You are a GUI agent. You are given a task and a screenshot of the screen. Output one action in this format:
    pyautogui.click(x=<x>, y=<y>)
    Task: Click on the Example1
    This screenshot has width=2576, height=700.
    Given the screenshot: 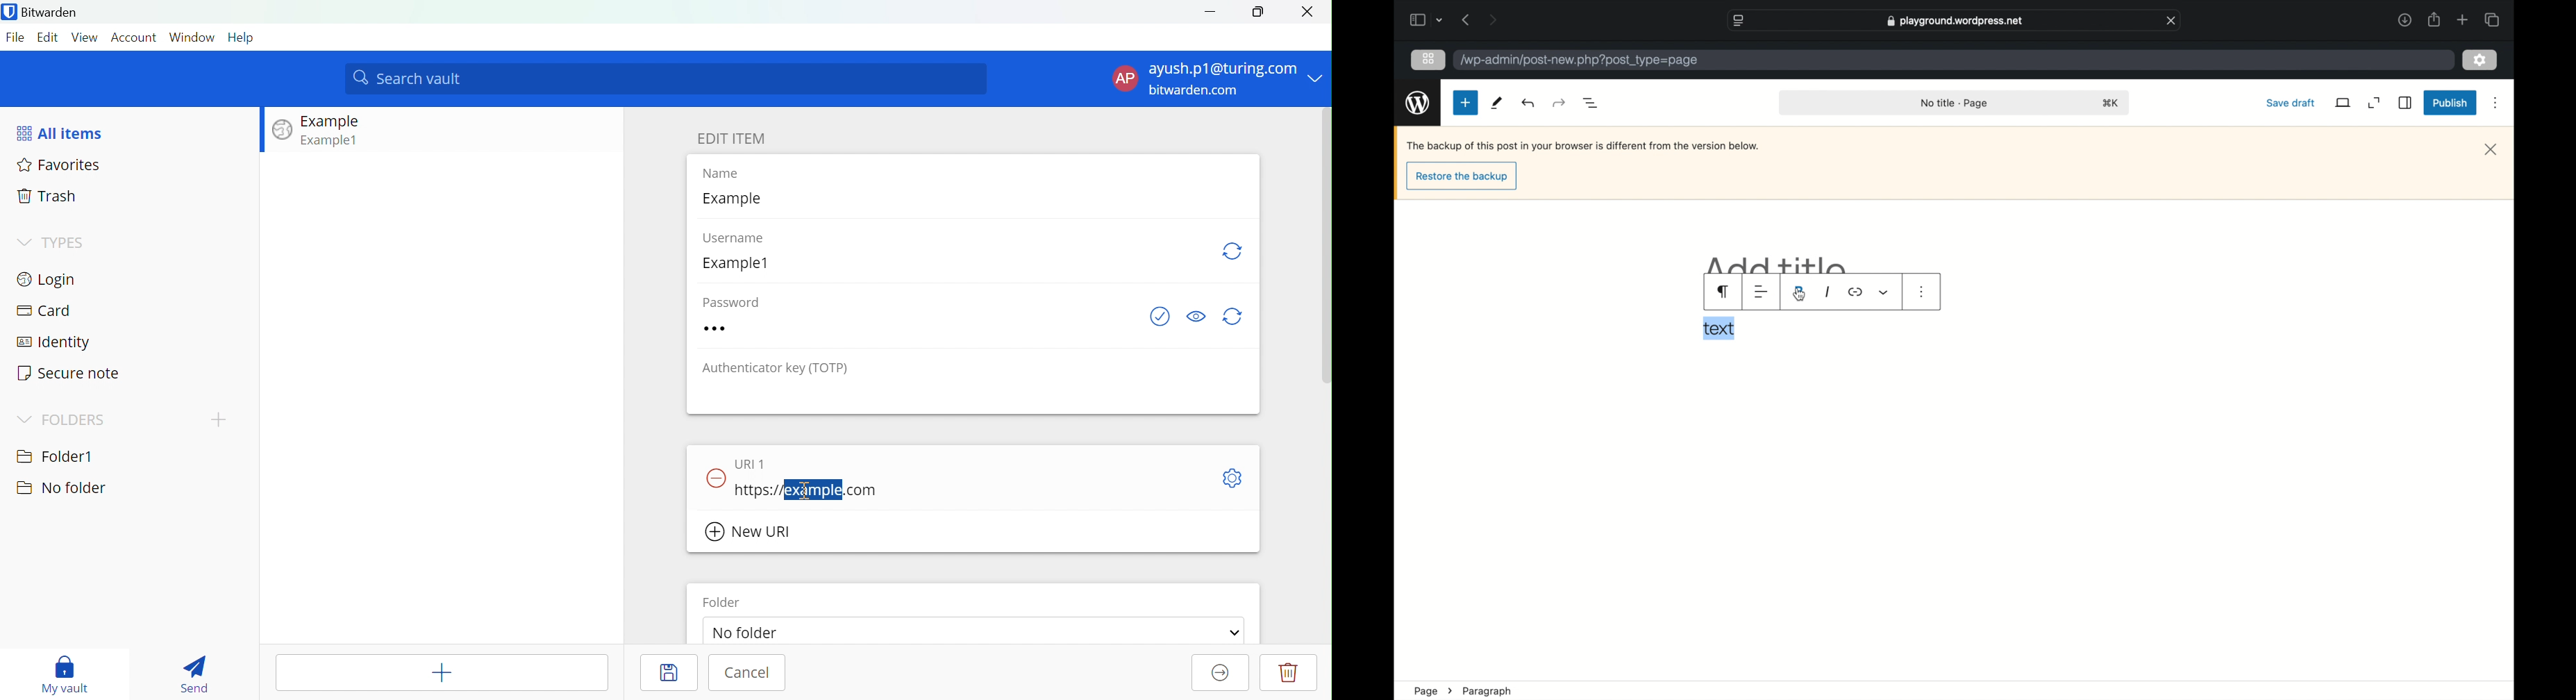 What is the action you would take?
    pyautogui.click(x=742, y=263)
    